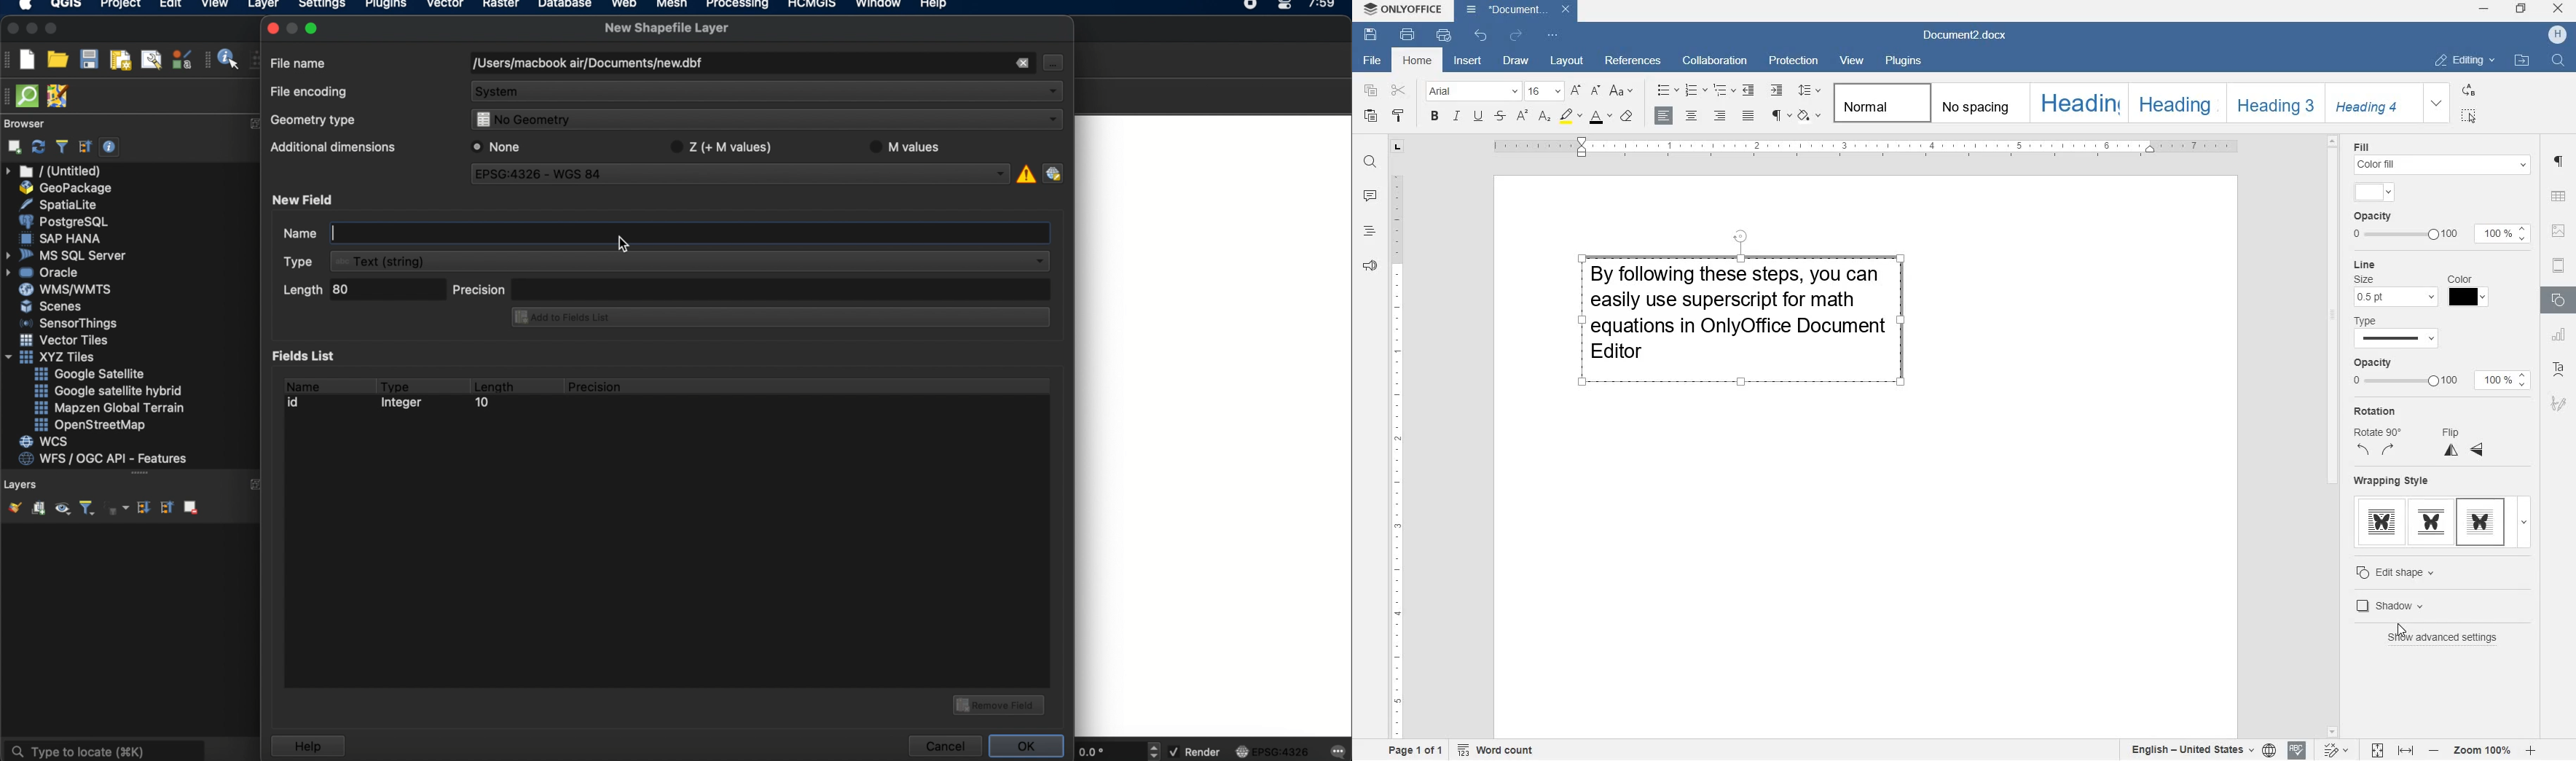 The image size is (2576, 784). I want to click on text art, so click(2559, 371).